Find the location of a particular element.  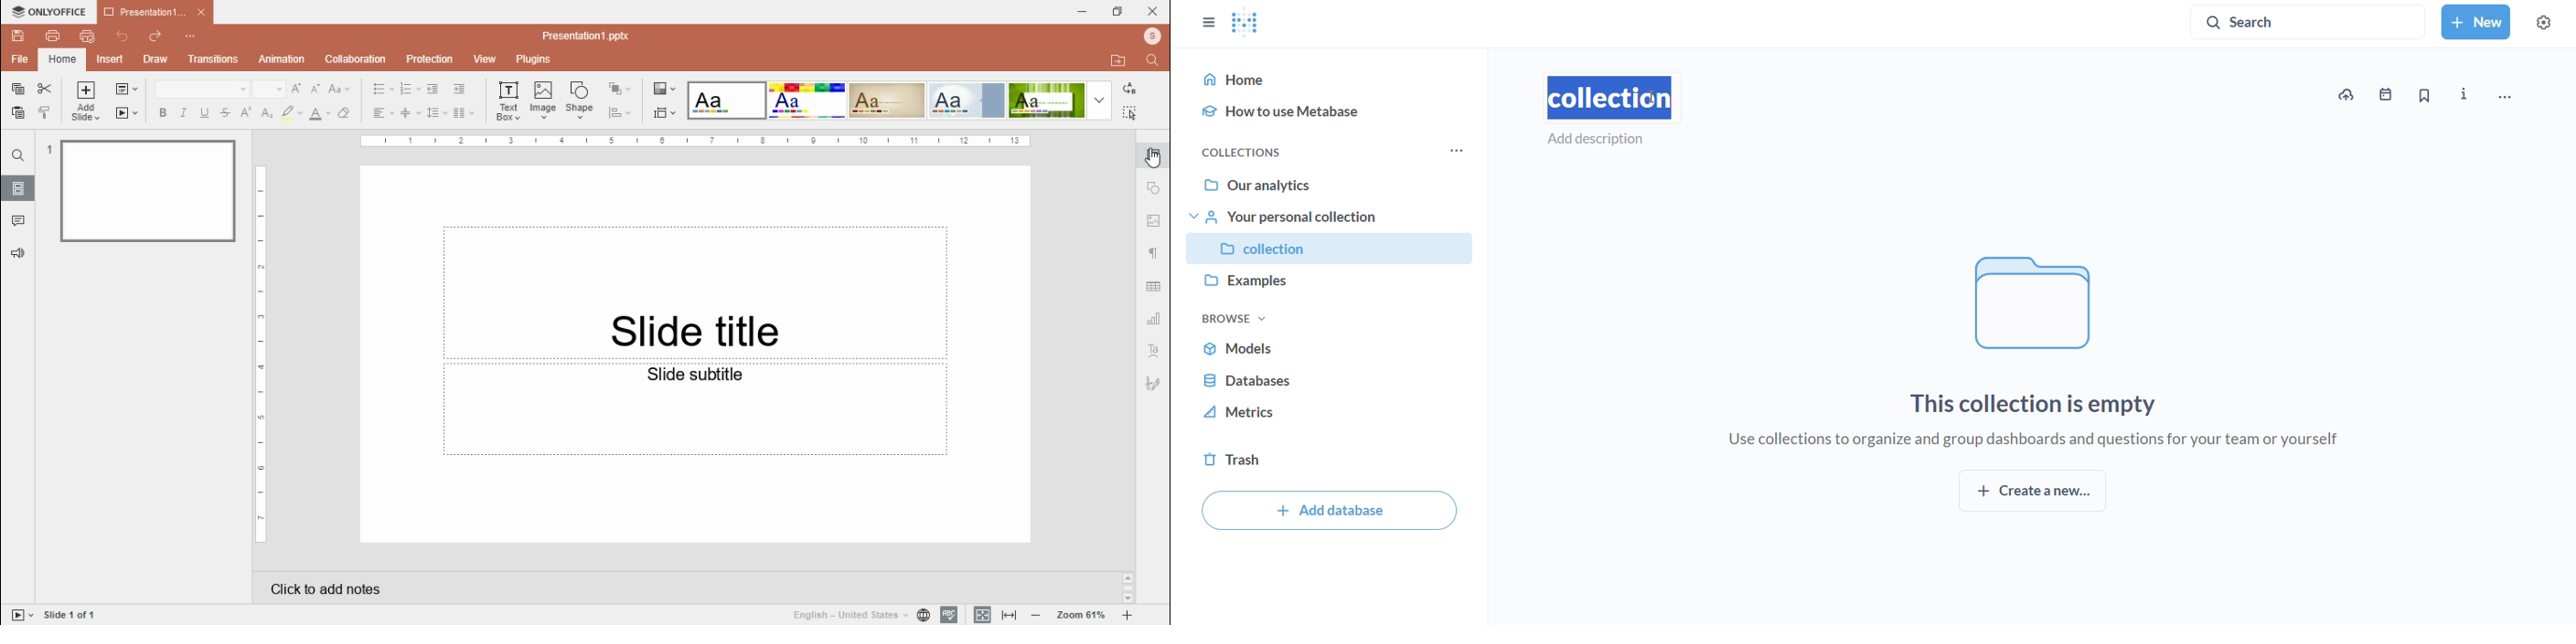

star slideshow is located at coordinates (127, 113).